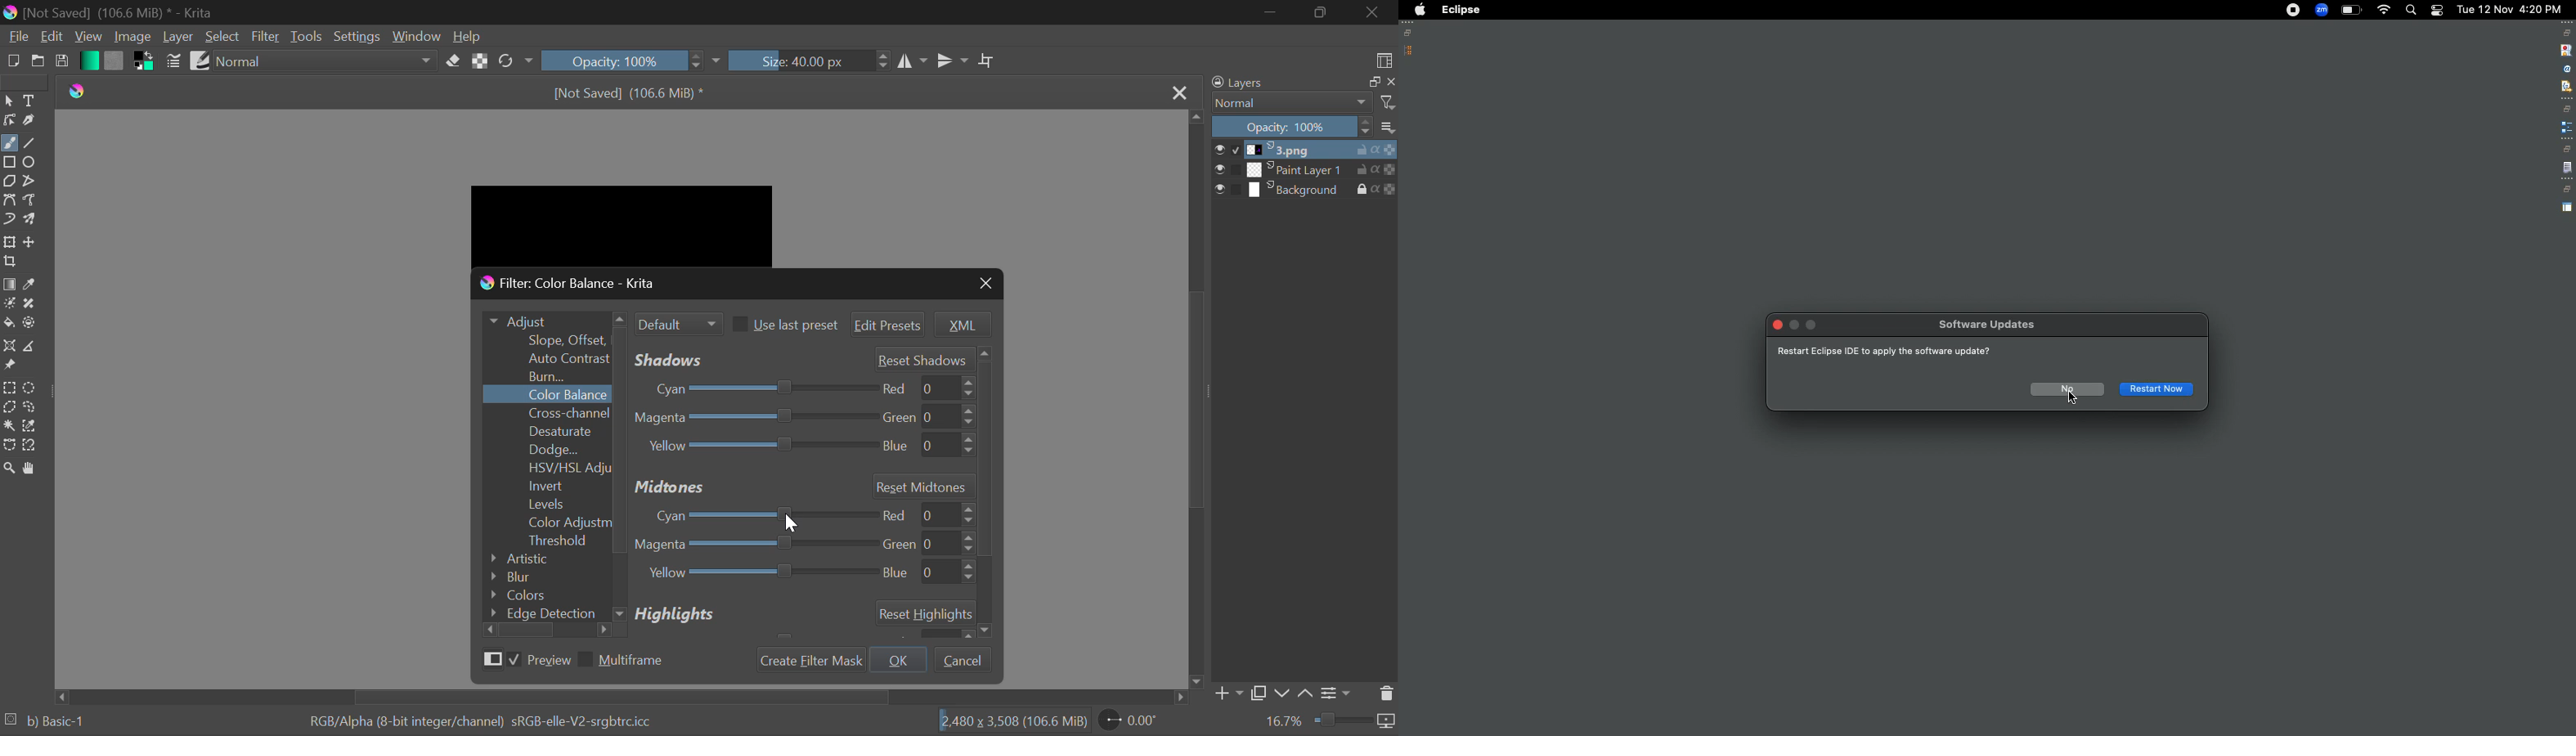 The image size is (2576, 756). I want to click on Desaturate, so click(546, 431).